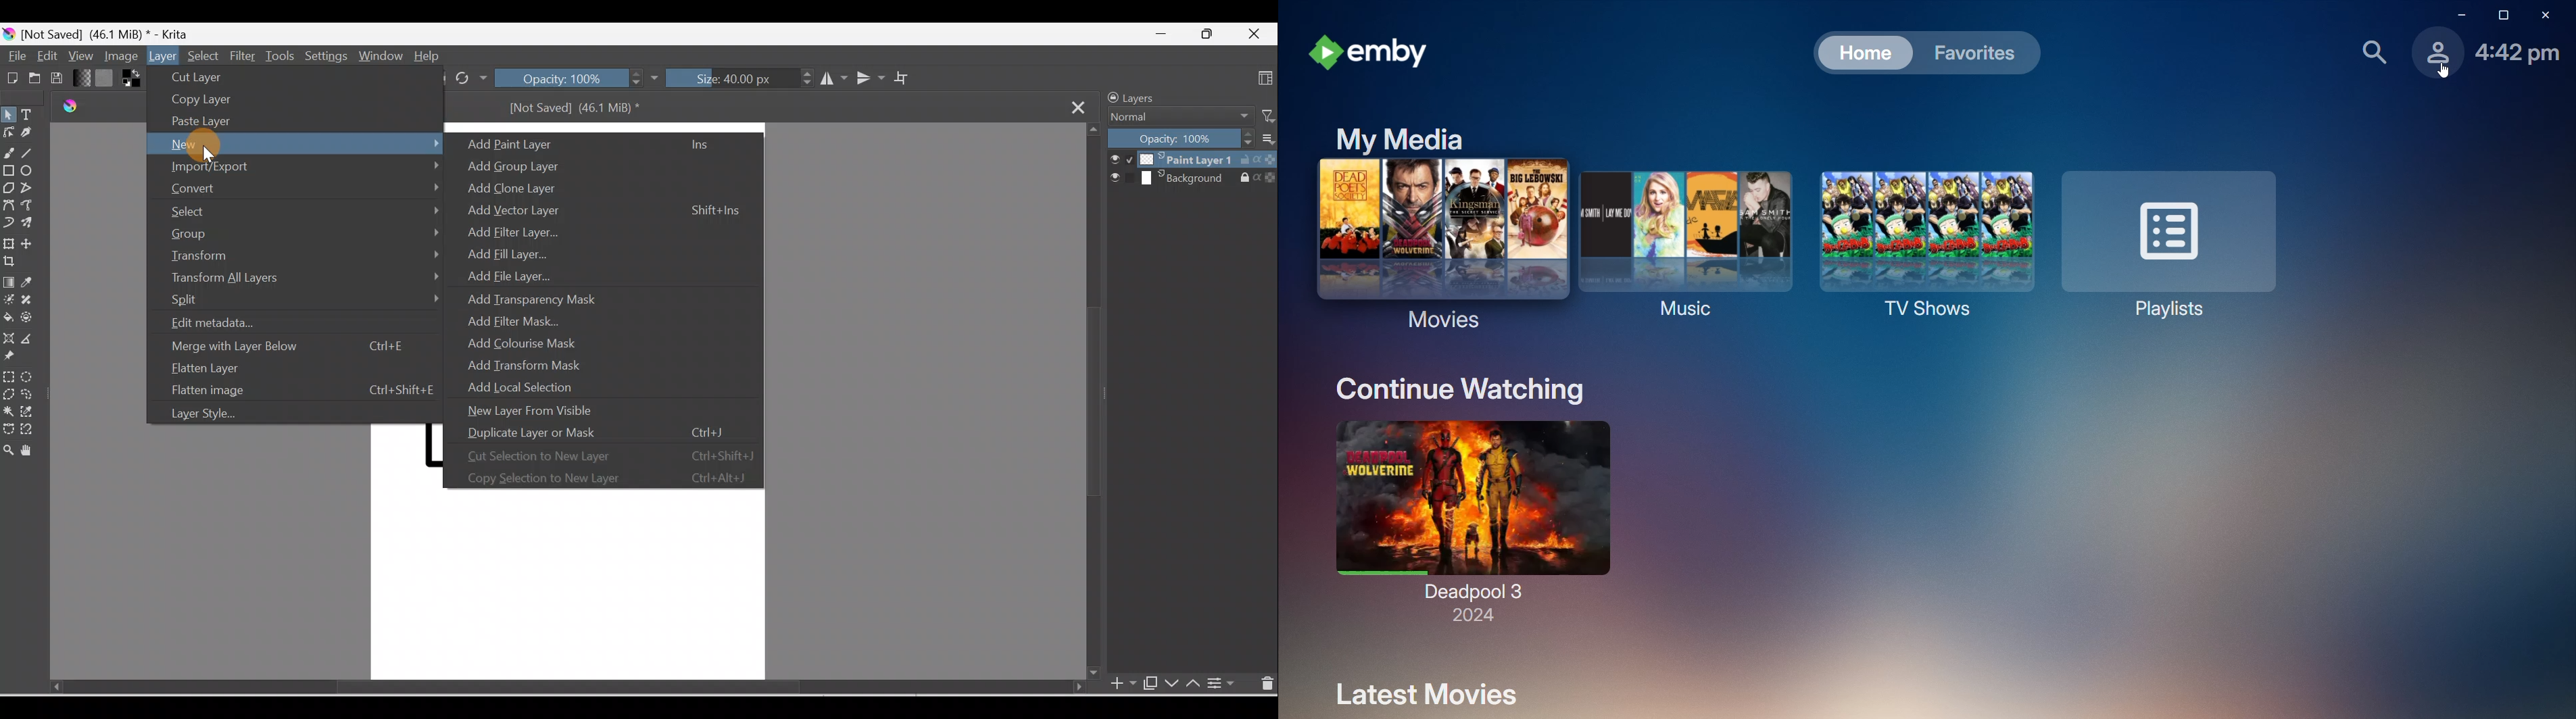  Describe the element at coordinates (302, 254) in the screenshot. I see `Transform` at that location.